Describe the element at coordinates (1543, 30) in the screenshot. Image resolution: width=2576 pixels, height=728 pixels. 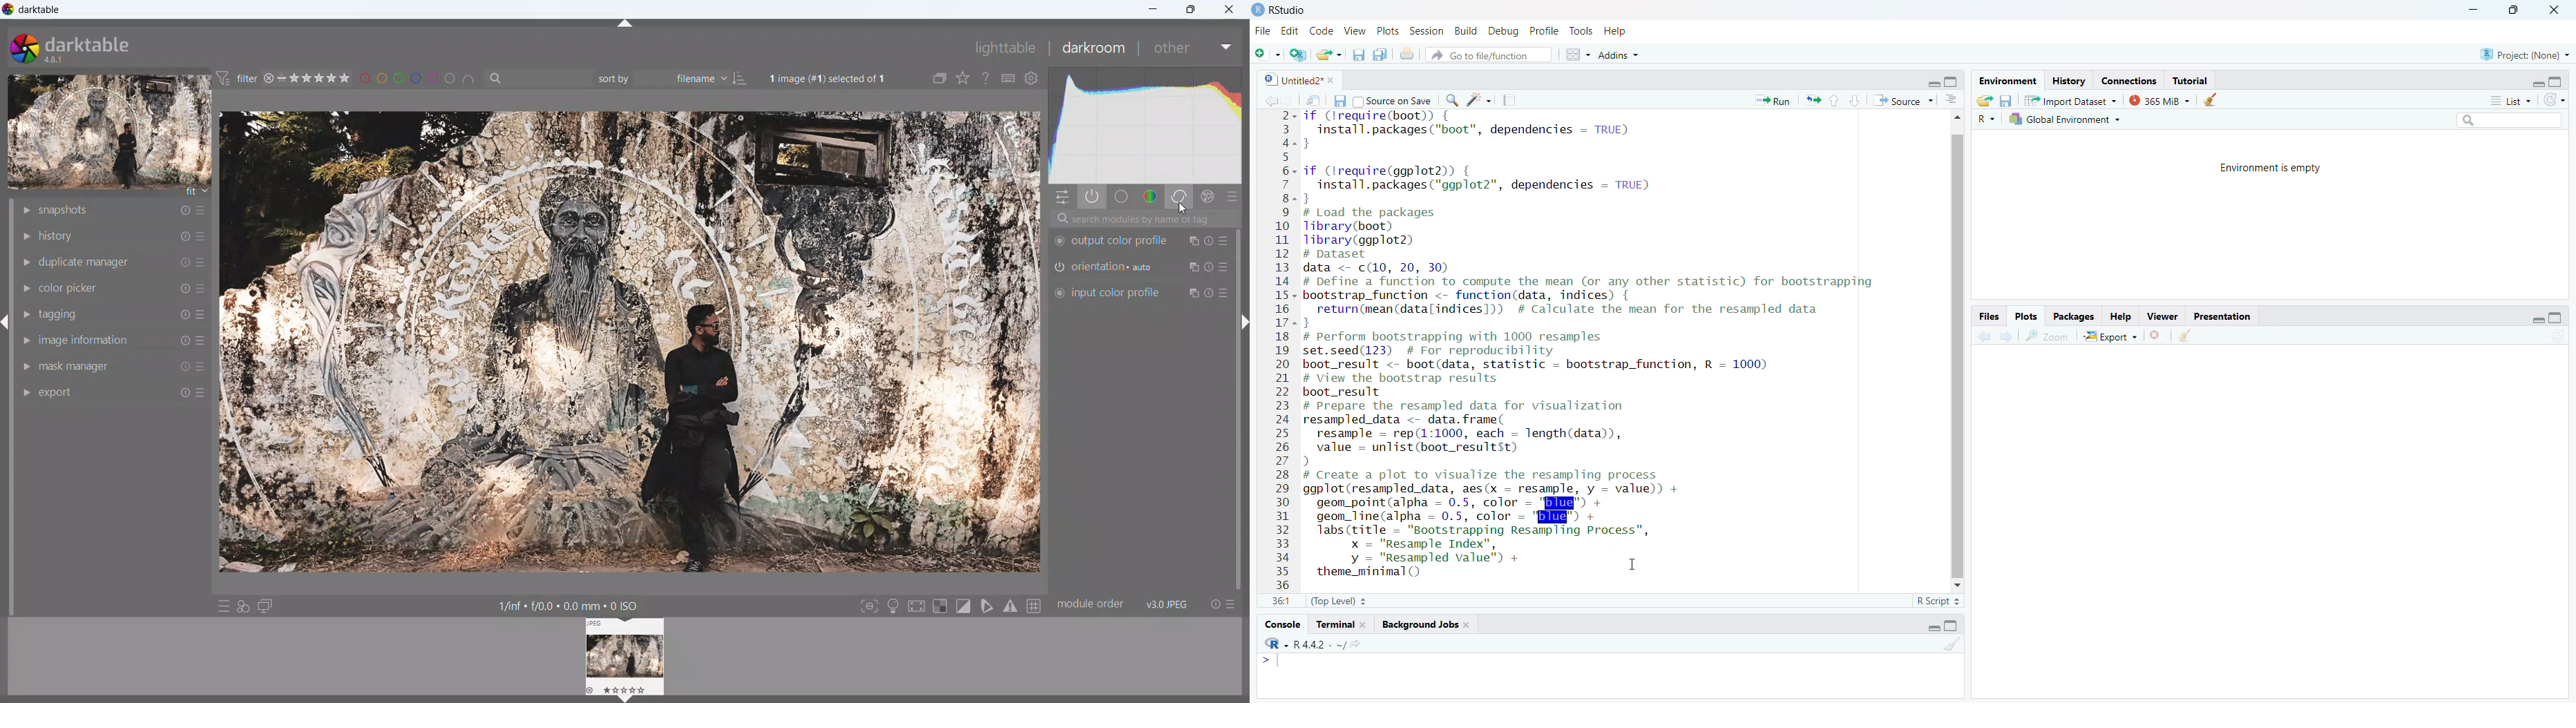
I see ` Profile` at that location.